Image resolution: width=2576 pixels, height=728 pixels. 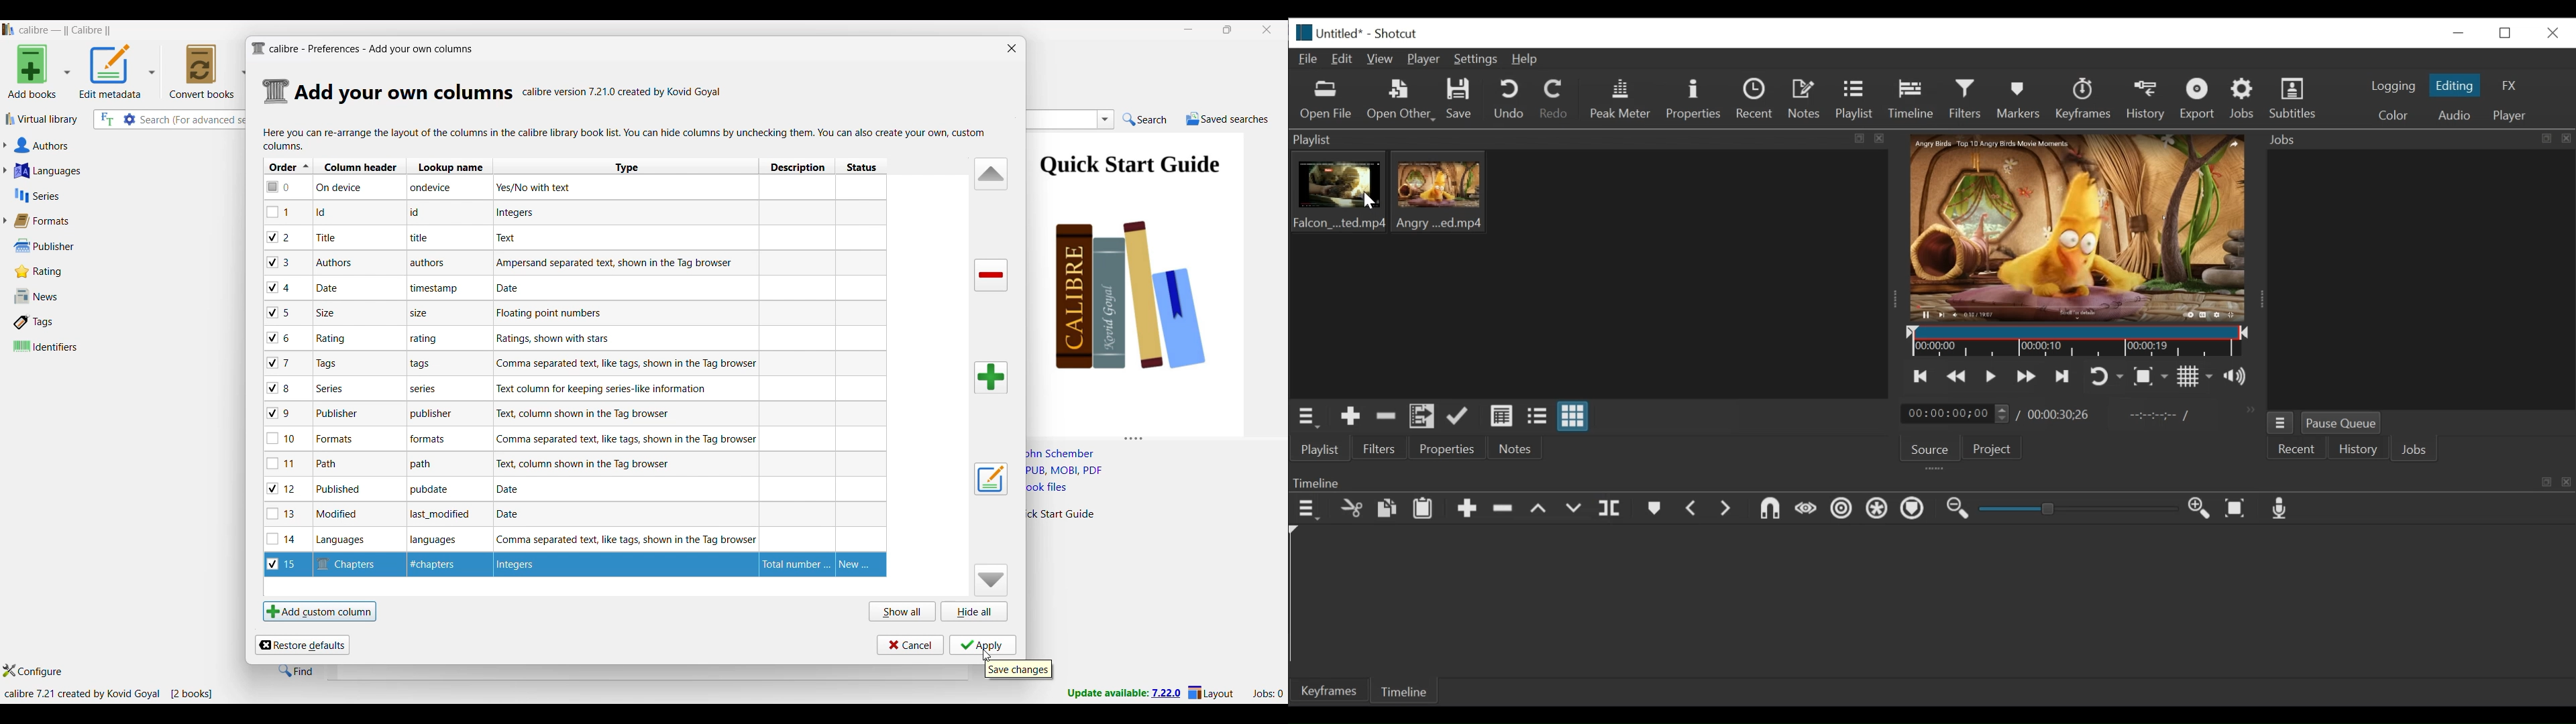 I want to click on view as icons, so click(x=1571, y=417).